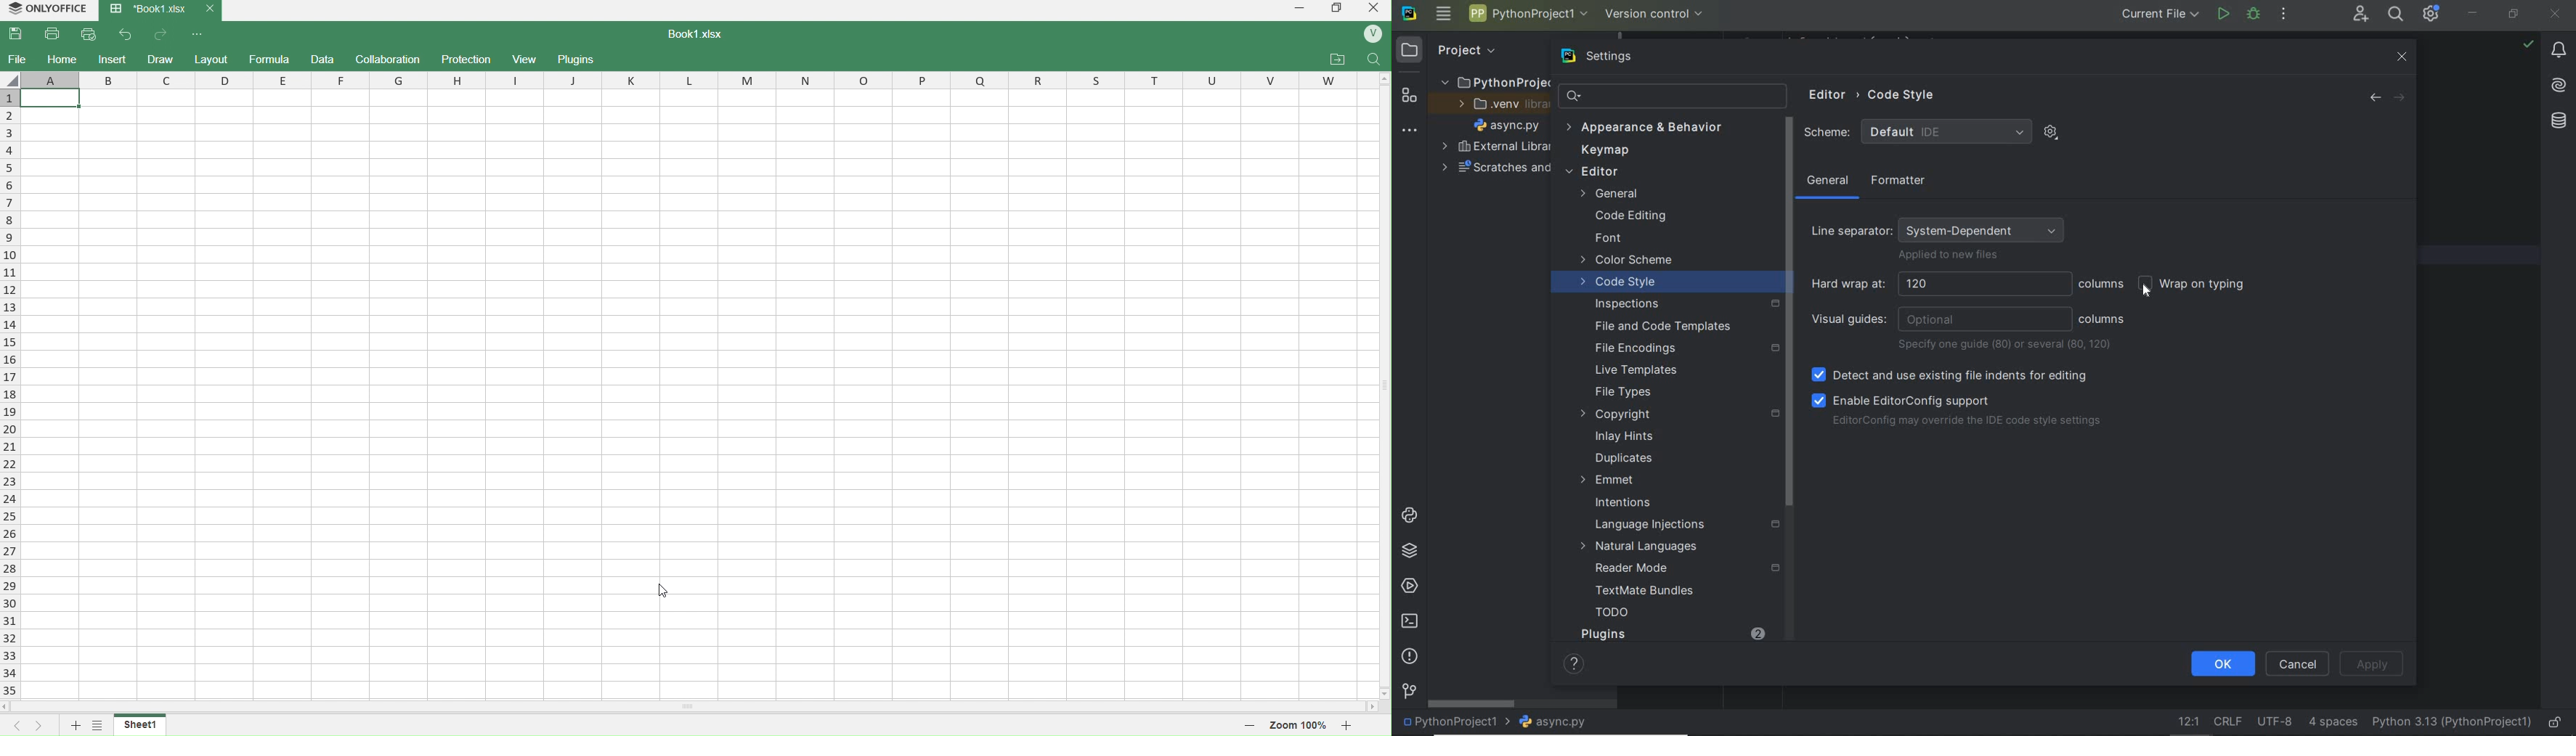 This screenshot has height=756, width=2576. What do you see at coordinates (1375, 59) in the screenshot?
I see `search` at bounding box center [1375, 59].